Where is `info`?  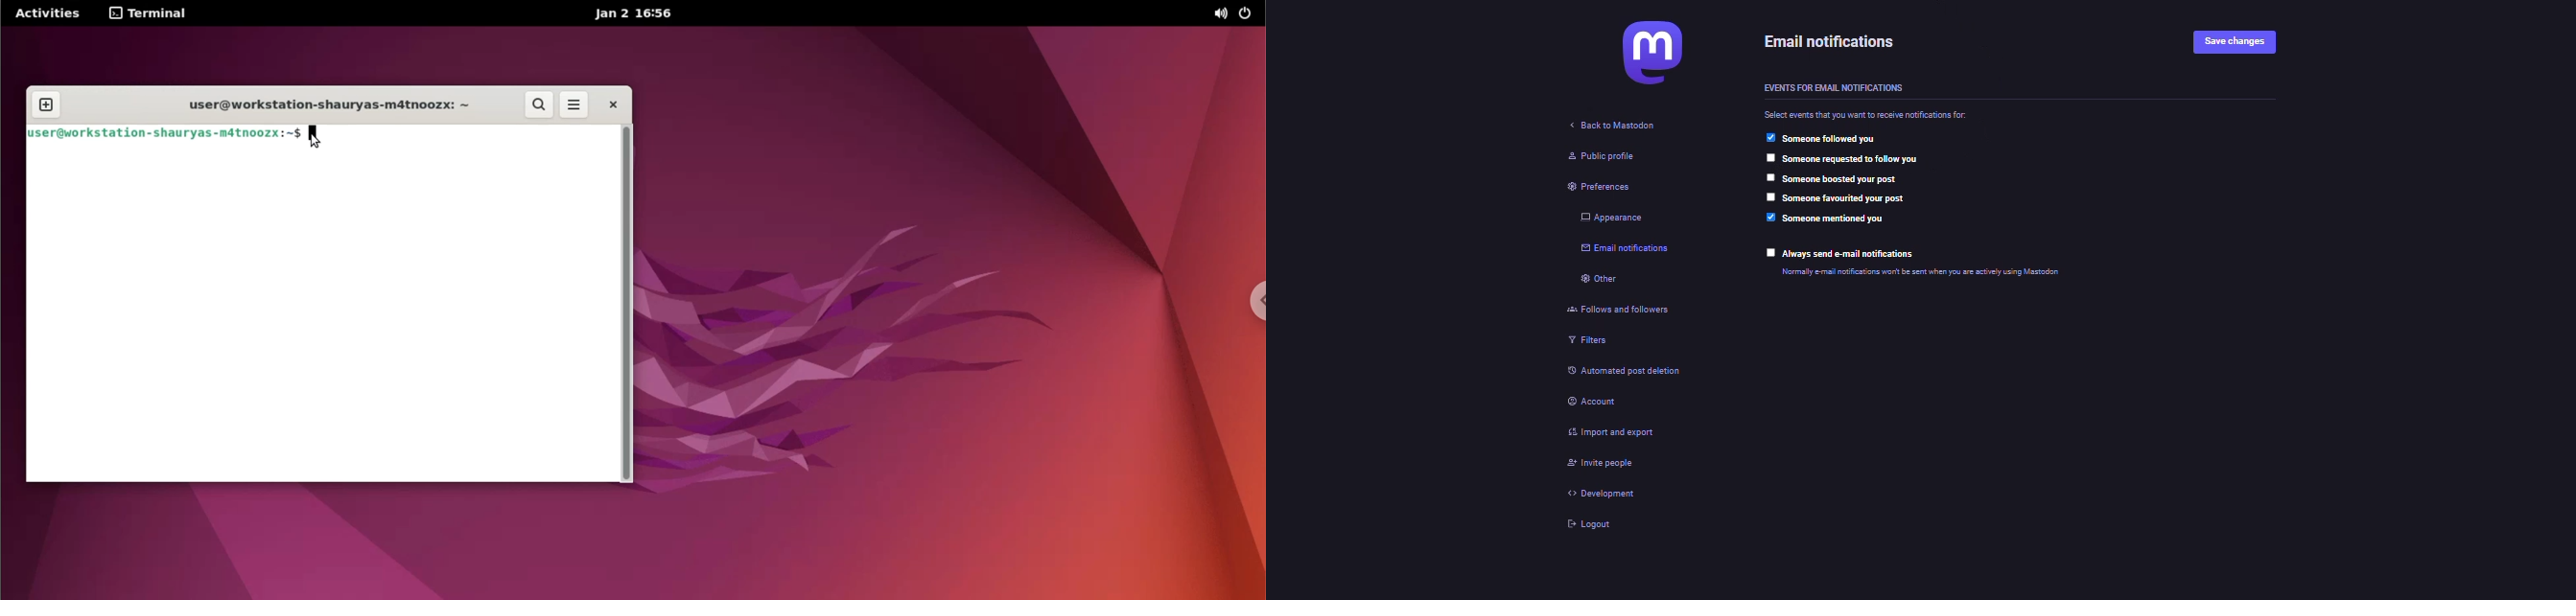
info is located at coordinates (1925, 272).